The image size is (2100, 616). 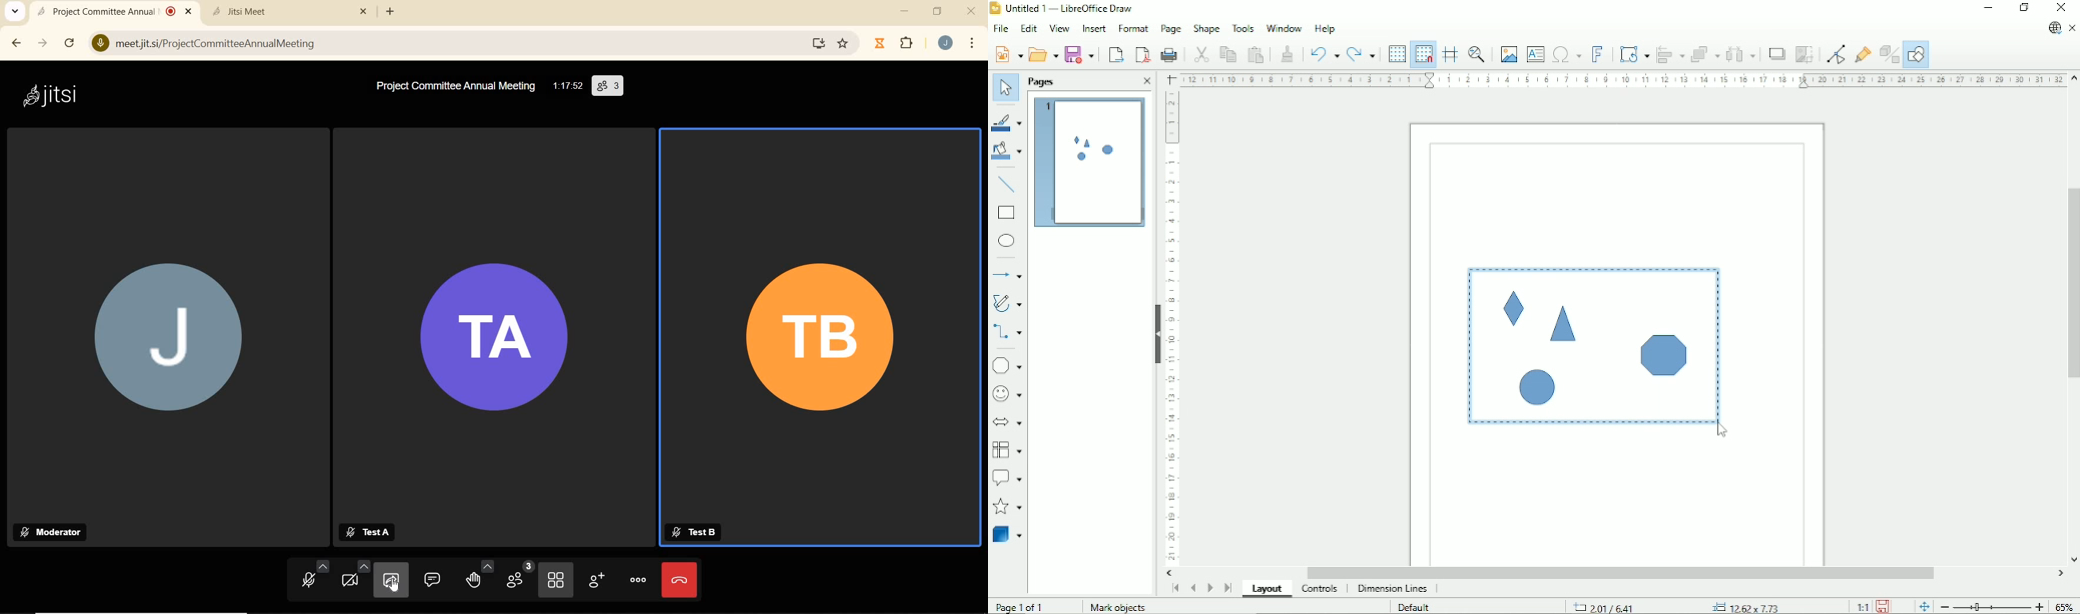 I want to click on Insert, so click(x=1093, y=29).